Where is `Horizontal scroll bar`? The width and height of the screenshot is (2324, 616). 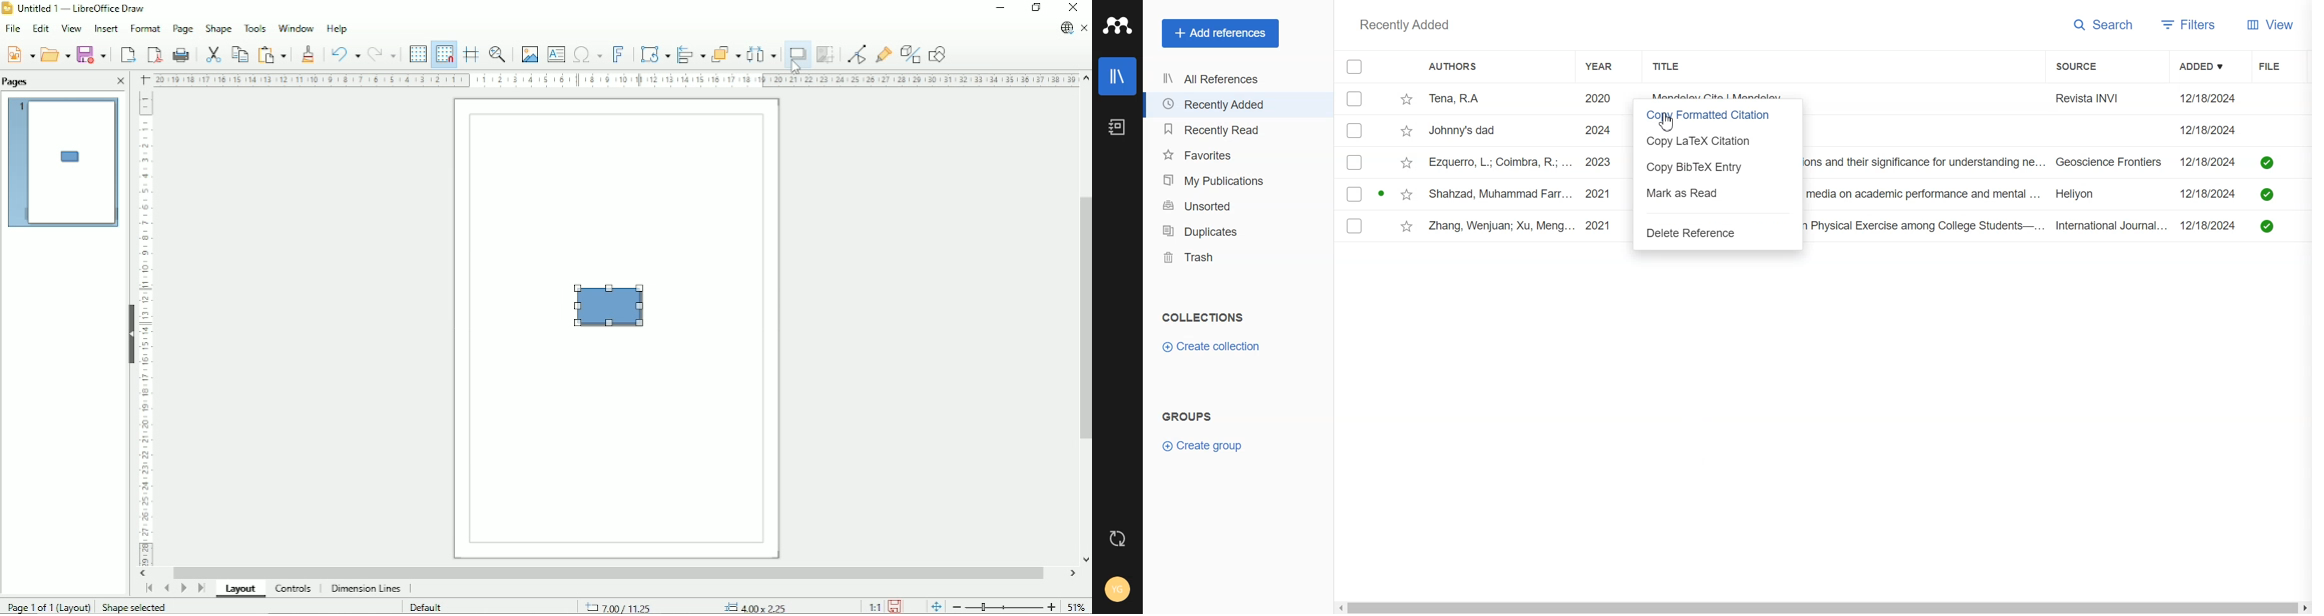 Horizontal scroll bar is located at coordinates (1823, 608).